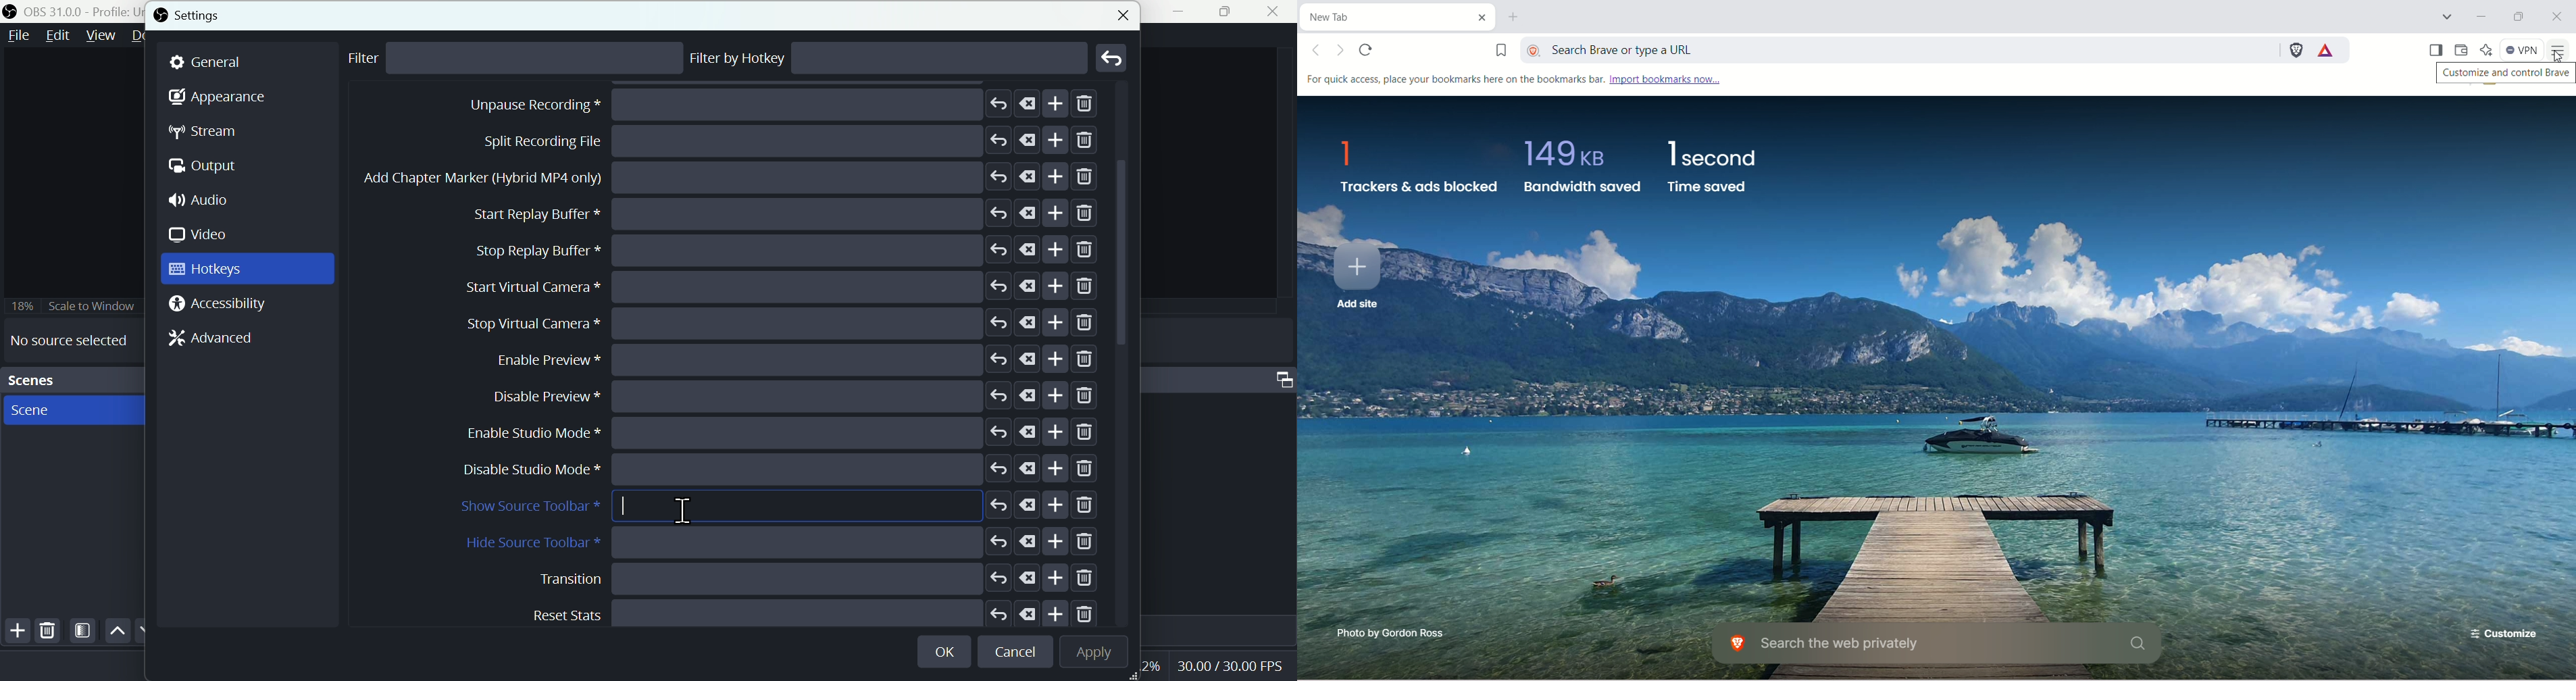 The width and height of the screenshot is (2576, 700). I want to click on scenes, so click(72, 409).